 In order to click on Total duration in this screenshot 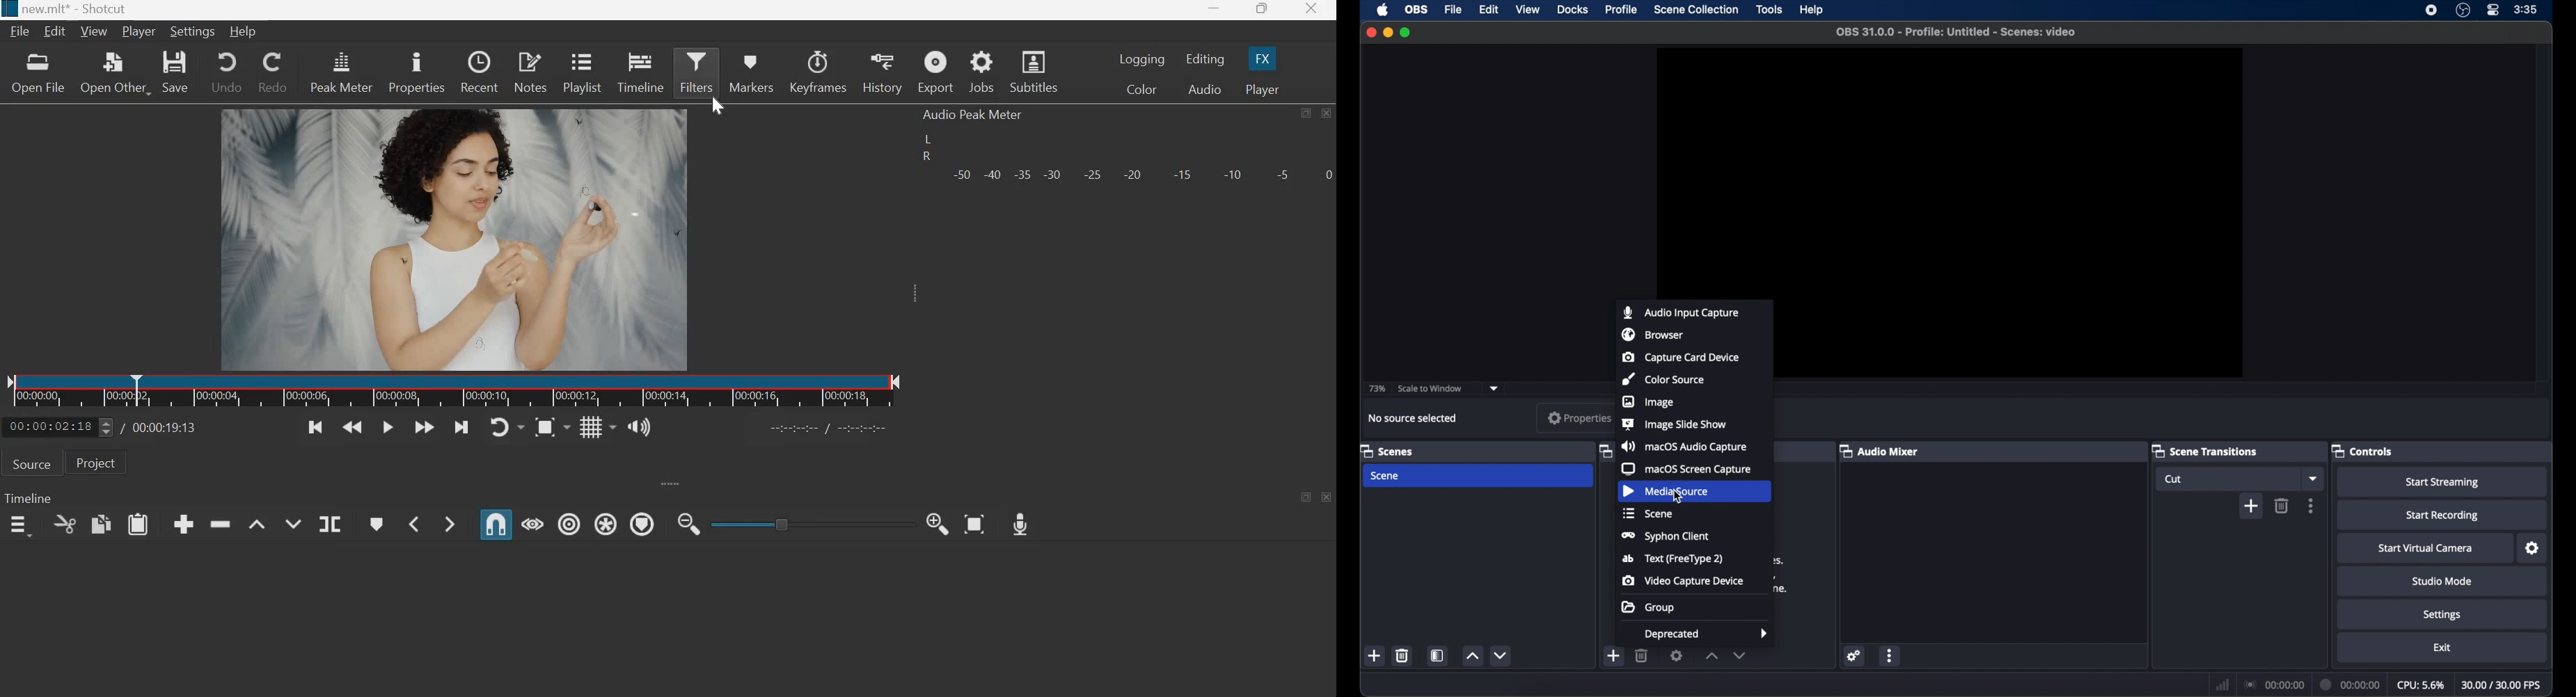, I will do `click(166, 427)`.